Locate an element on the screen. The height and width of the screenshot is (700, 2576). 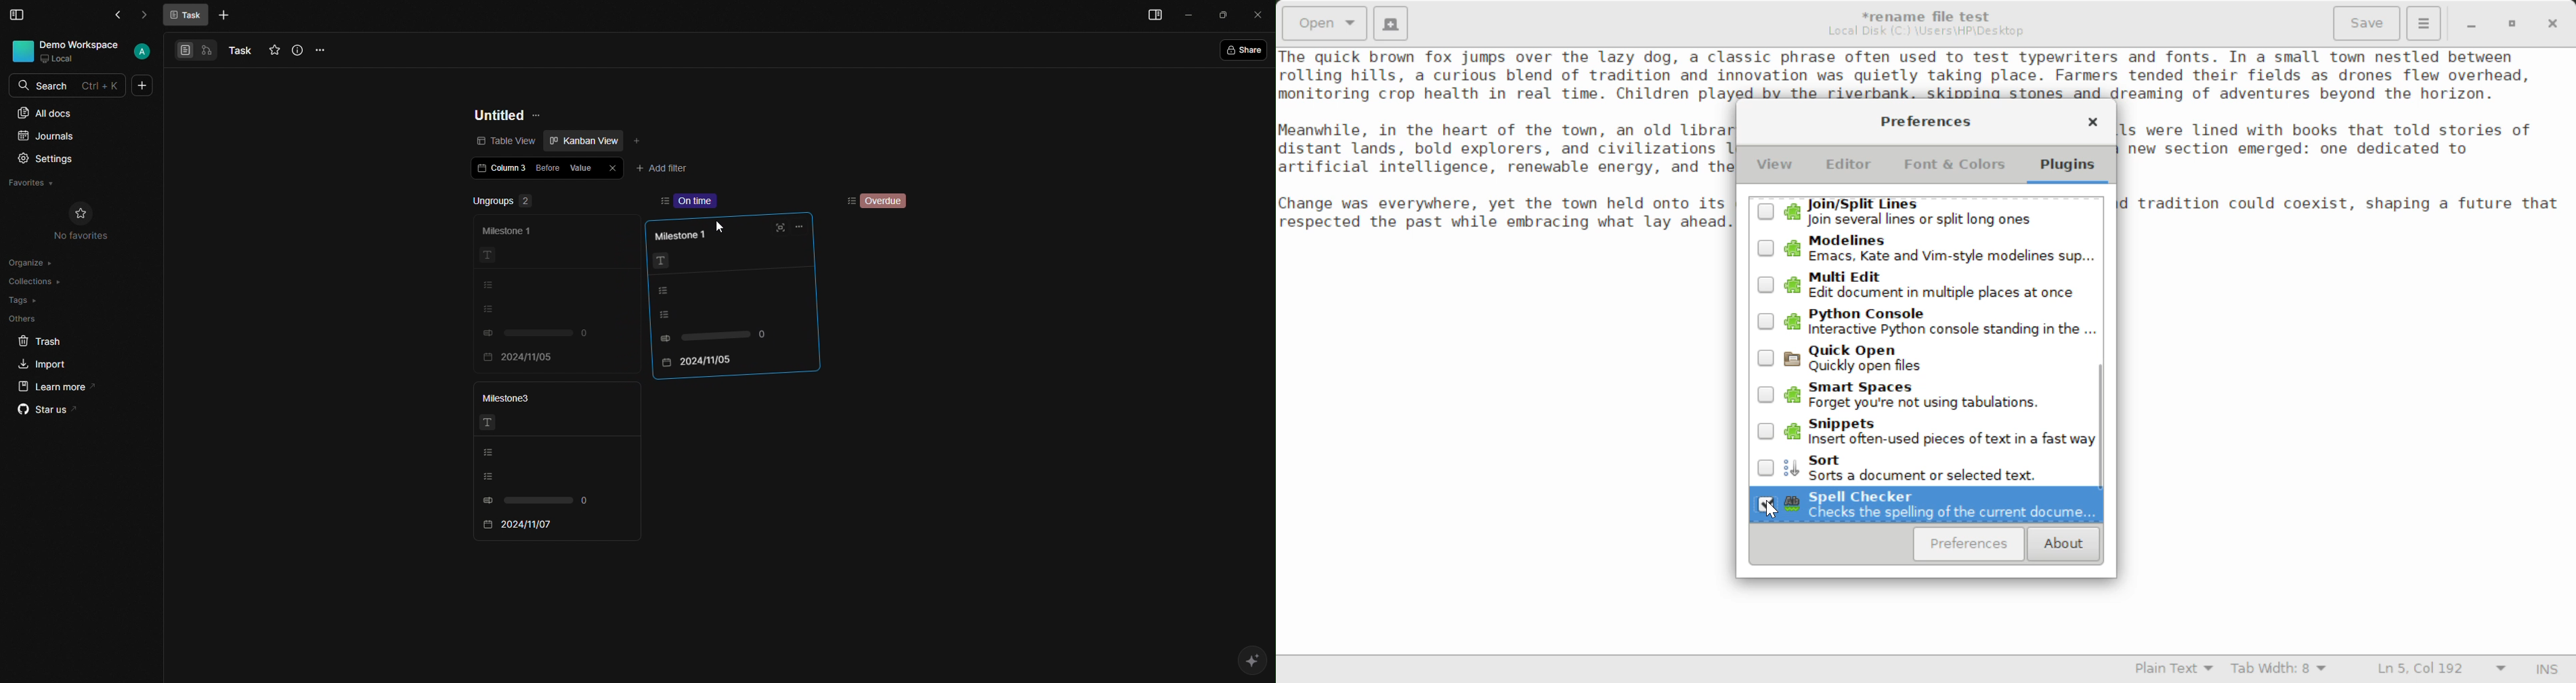
Quickly Open Plugin Button Unselected is located at coordinates (1926, 358).